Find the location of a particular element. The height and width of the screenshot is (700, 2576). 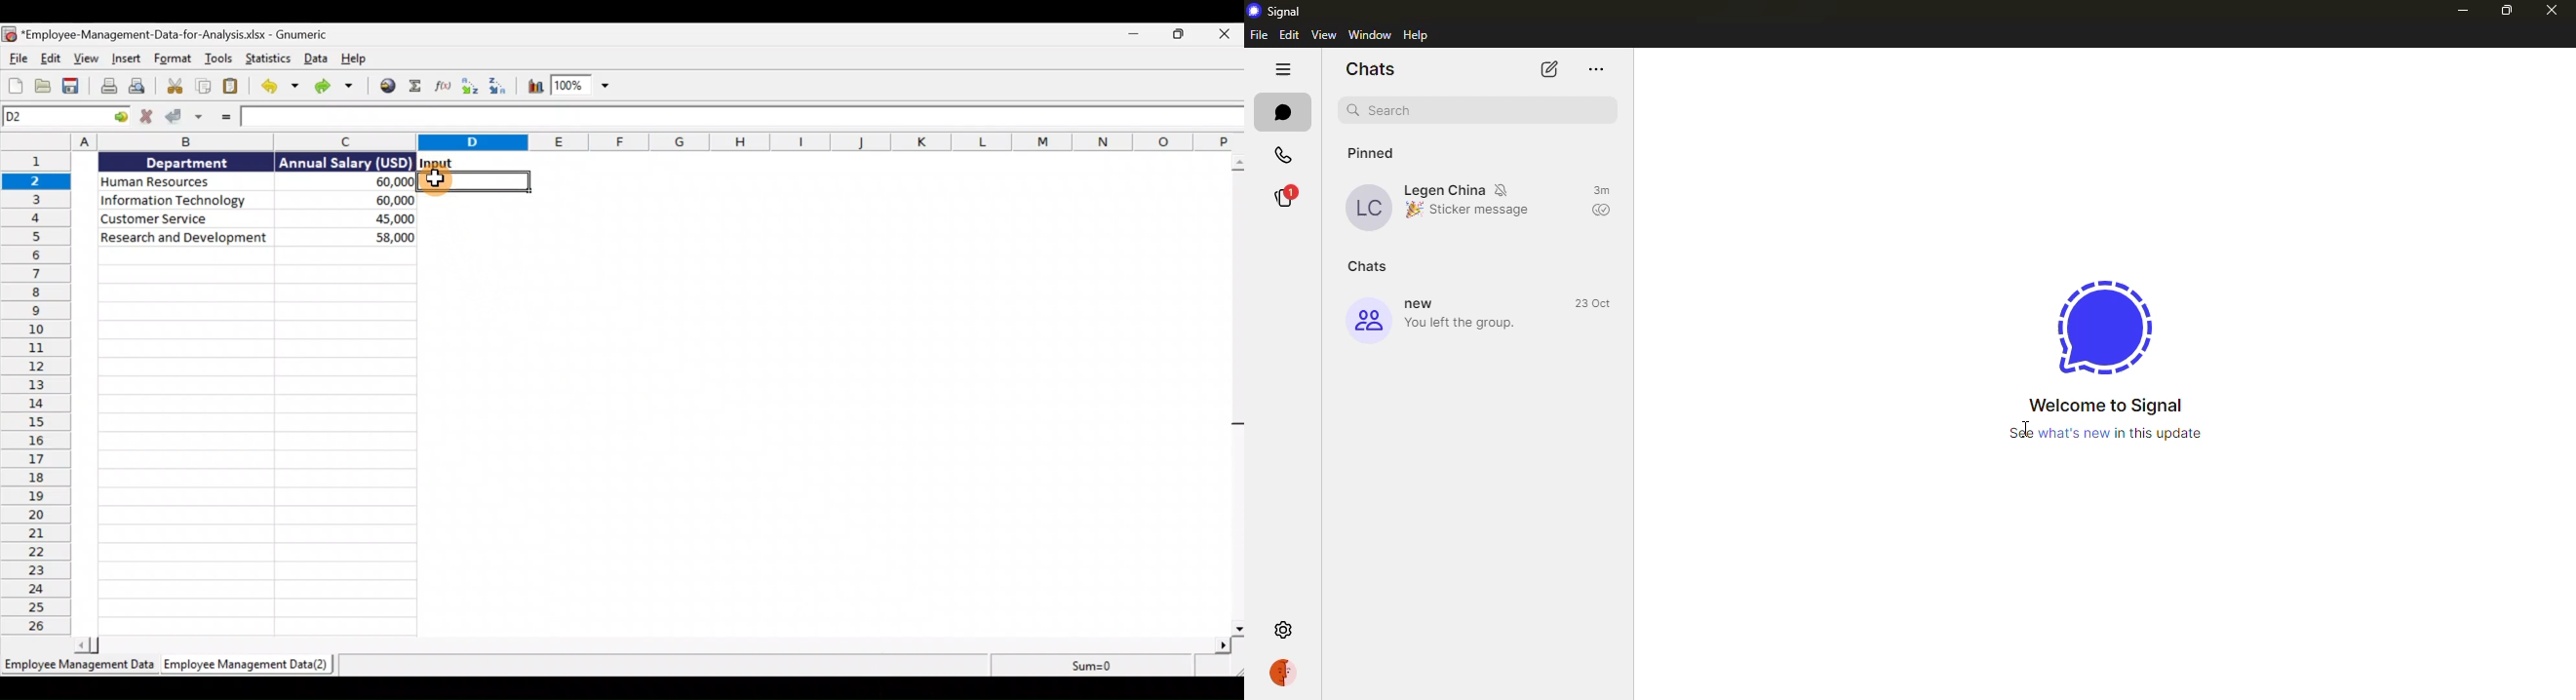

Document name is located at coordinates (165, 34).